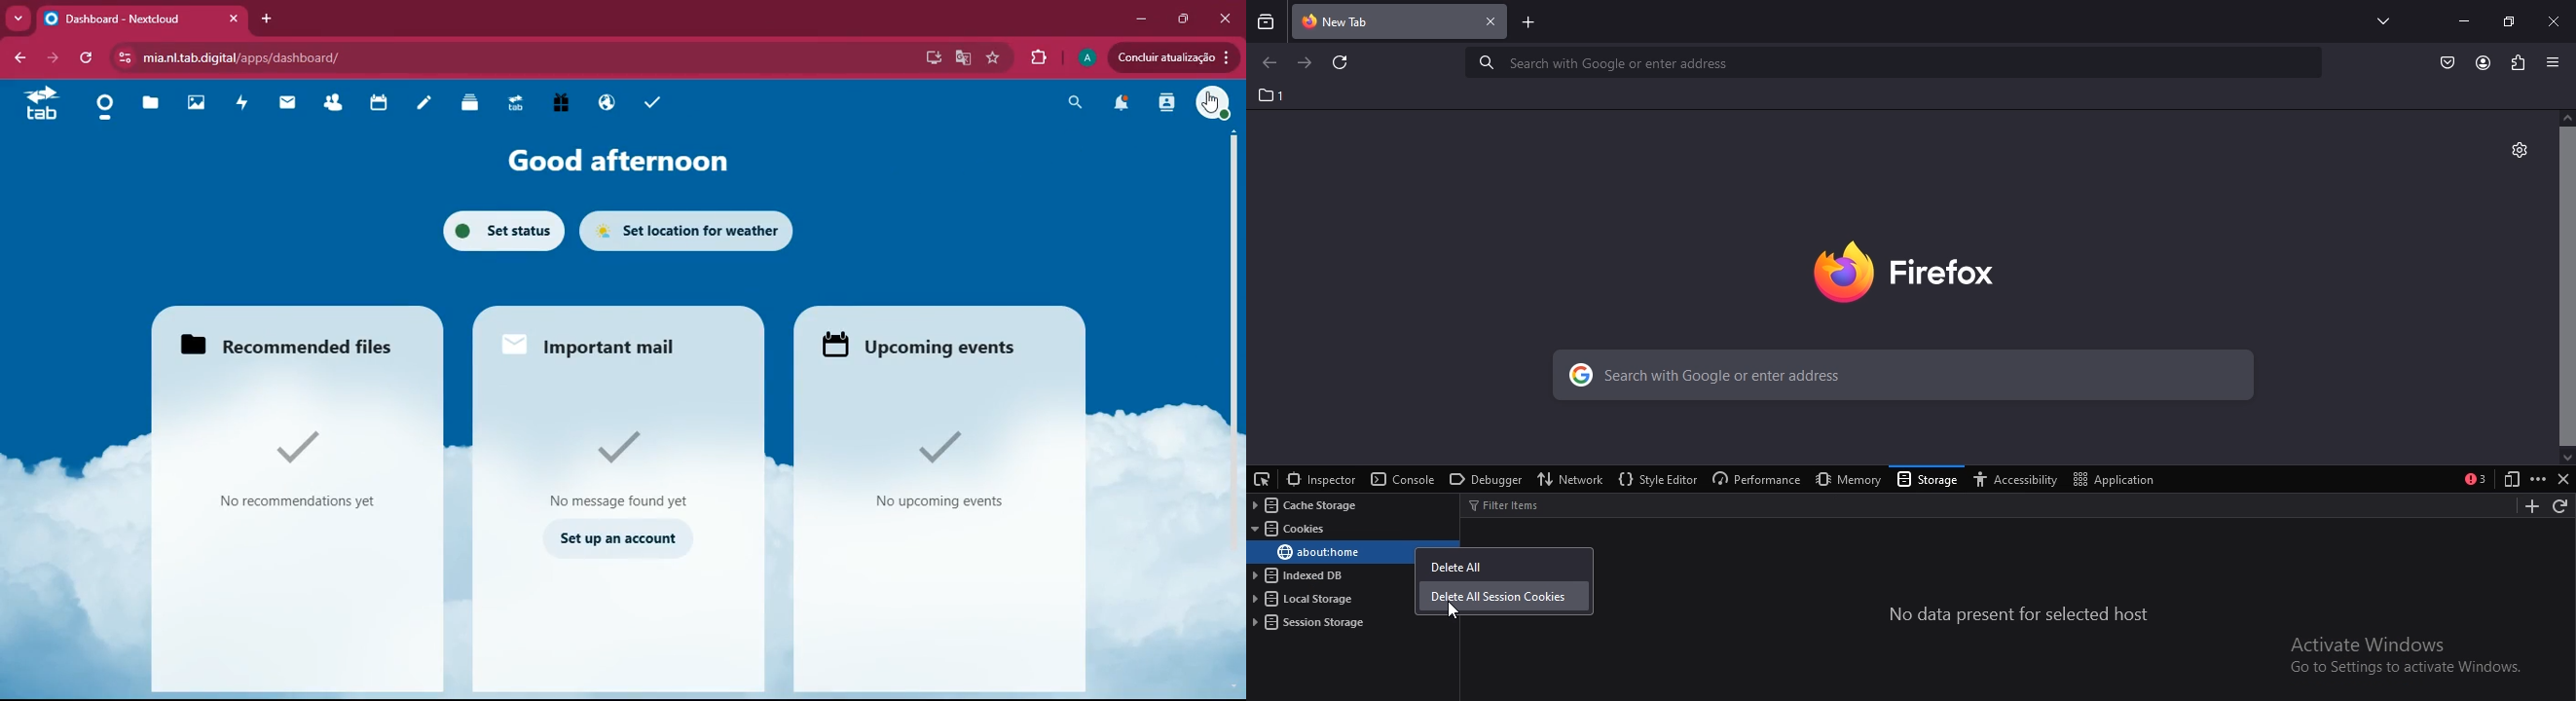 Image resolution: width=2576 pixels, height=728 pixels. What do you see at coordinates (2564, 482) in the screenshot?
I see `close` at bounding box center [2564, 482].